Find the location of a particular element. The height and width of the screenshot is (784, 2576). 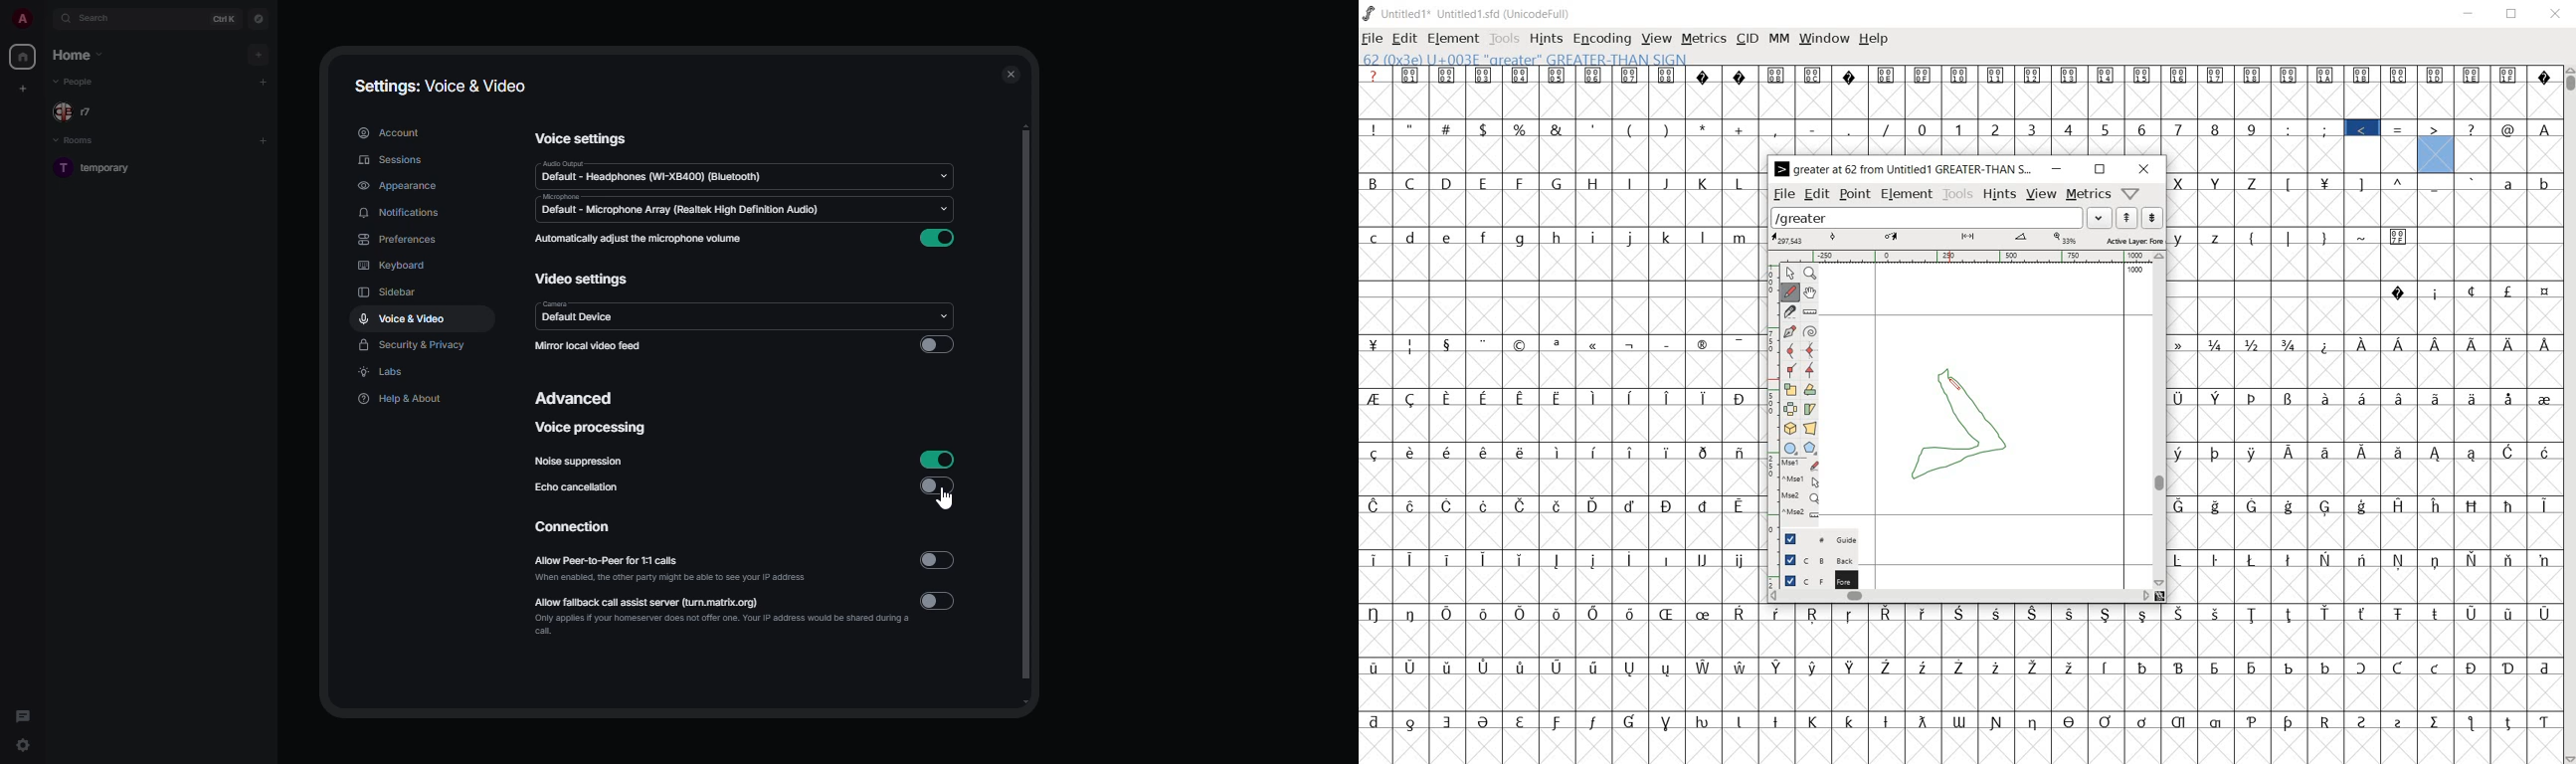

show the next word on the list" is located at coordinates (2129, 218).